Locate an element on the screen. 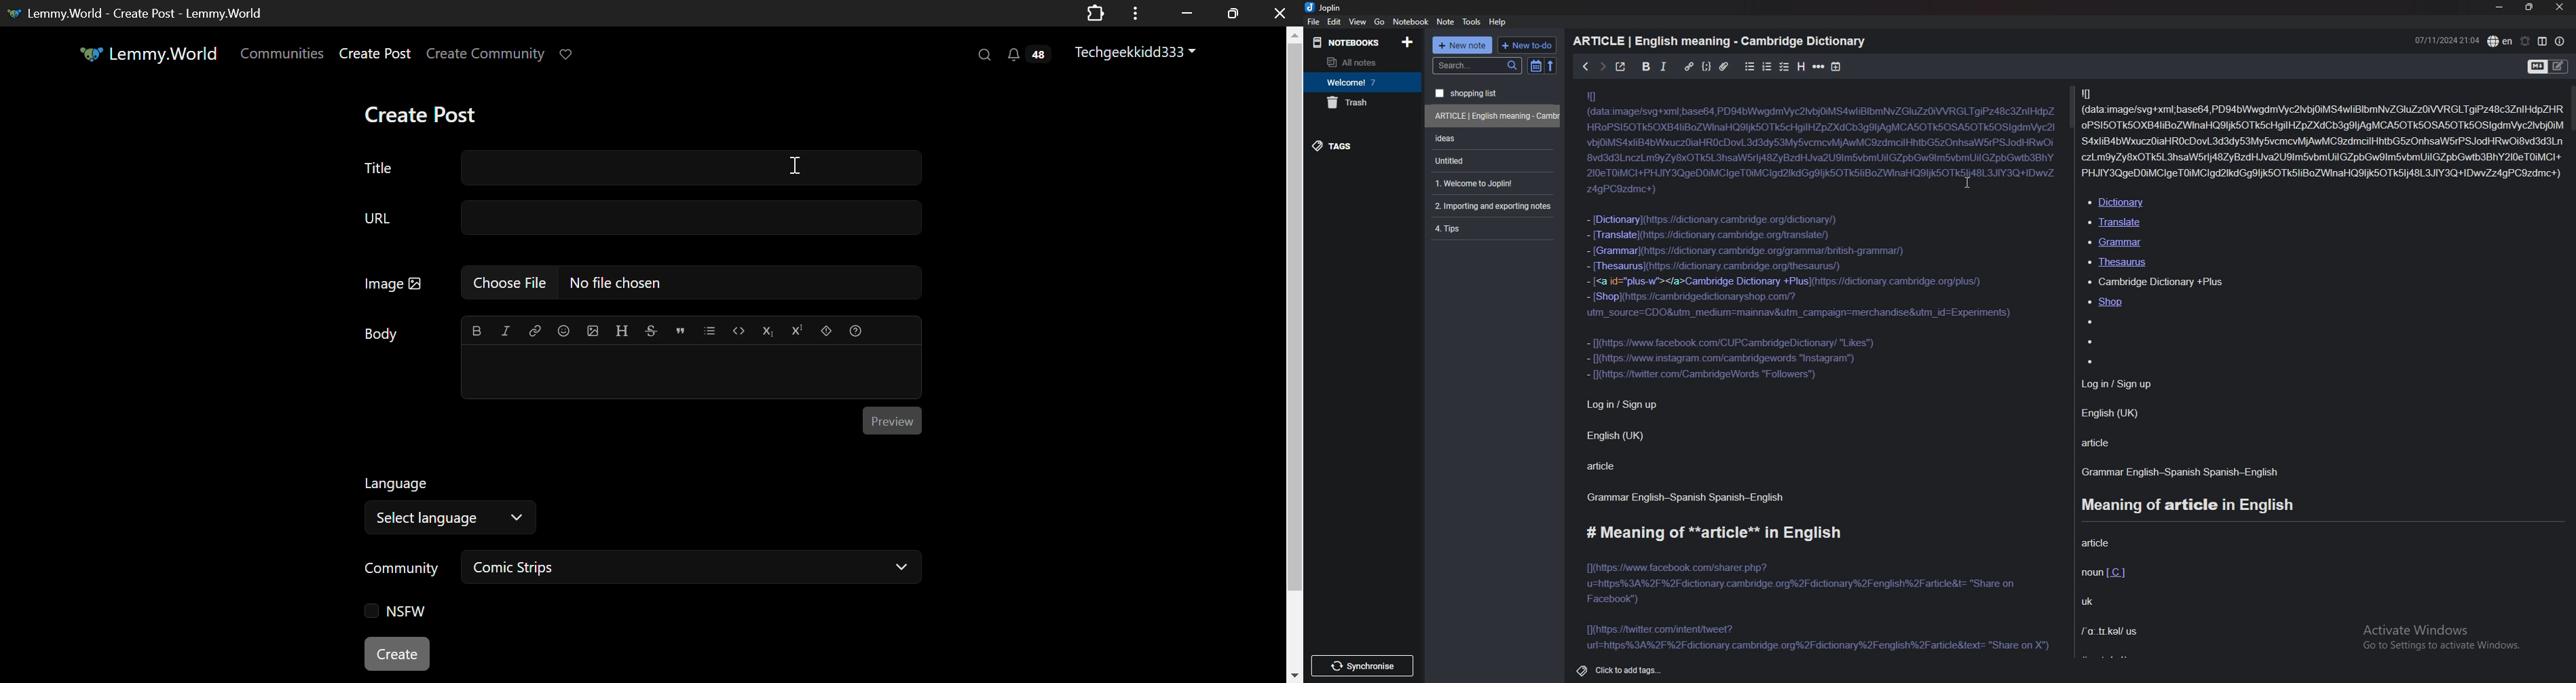 The width and height of the screenshot is (2576, 700). view is located at coordinates (1358, 21).